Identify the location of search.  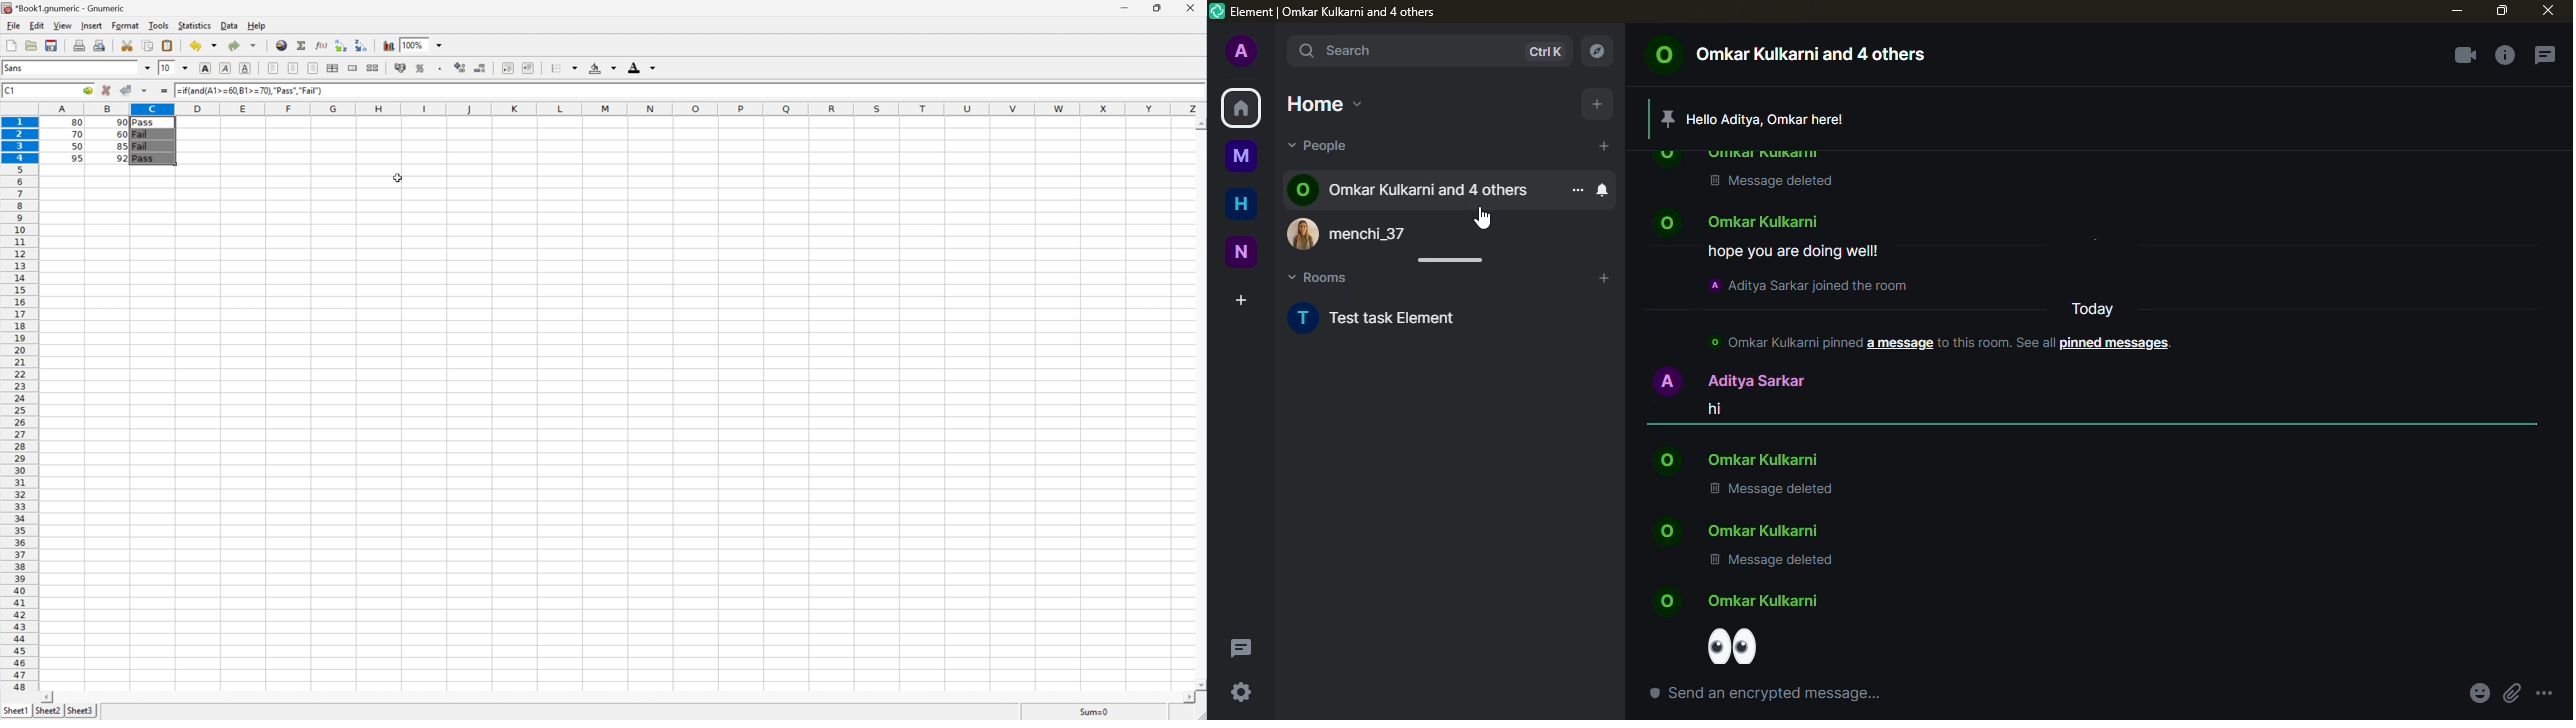
(1353, 51).